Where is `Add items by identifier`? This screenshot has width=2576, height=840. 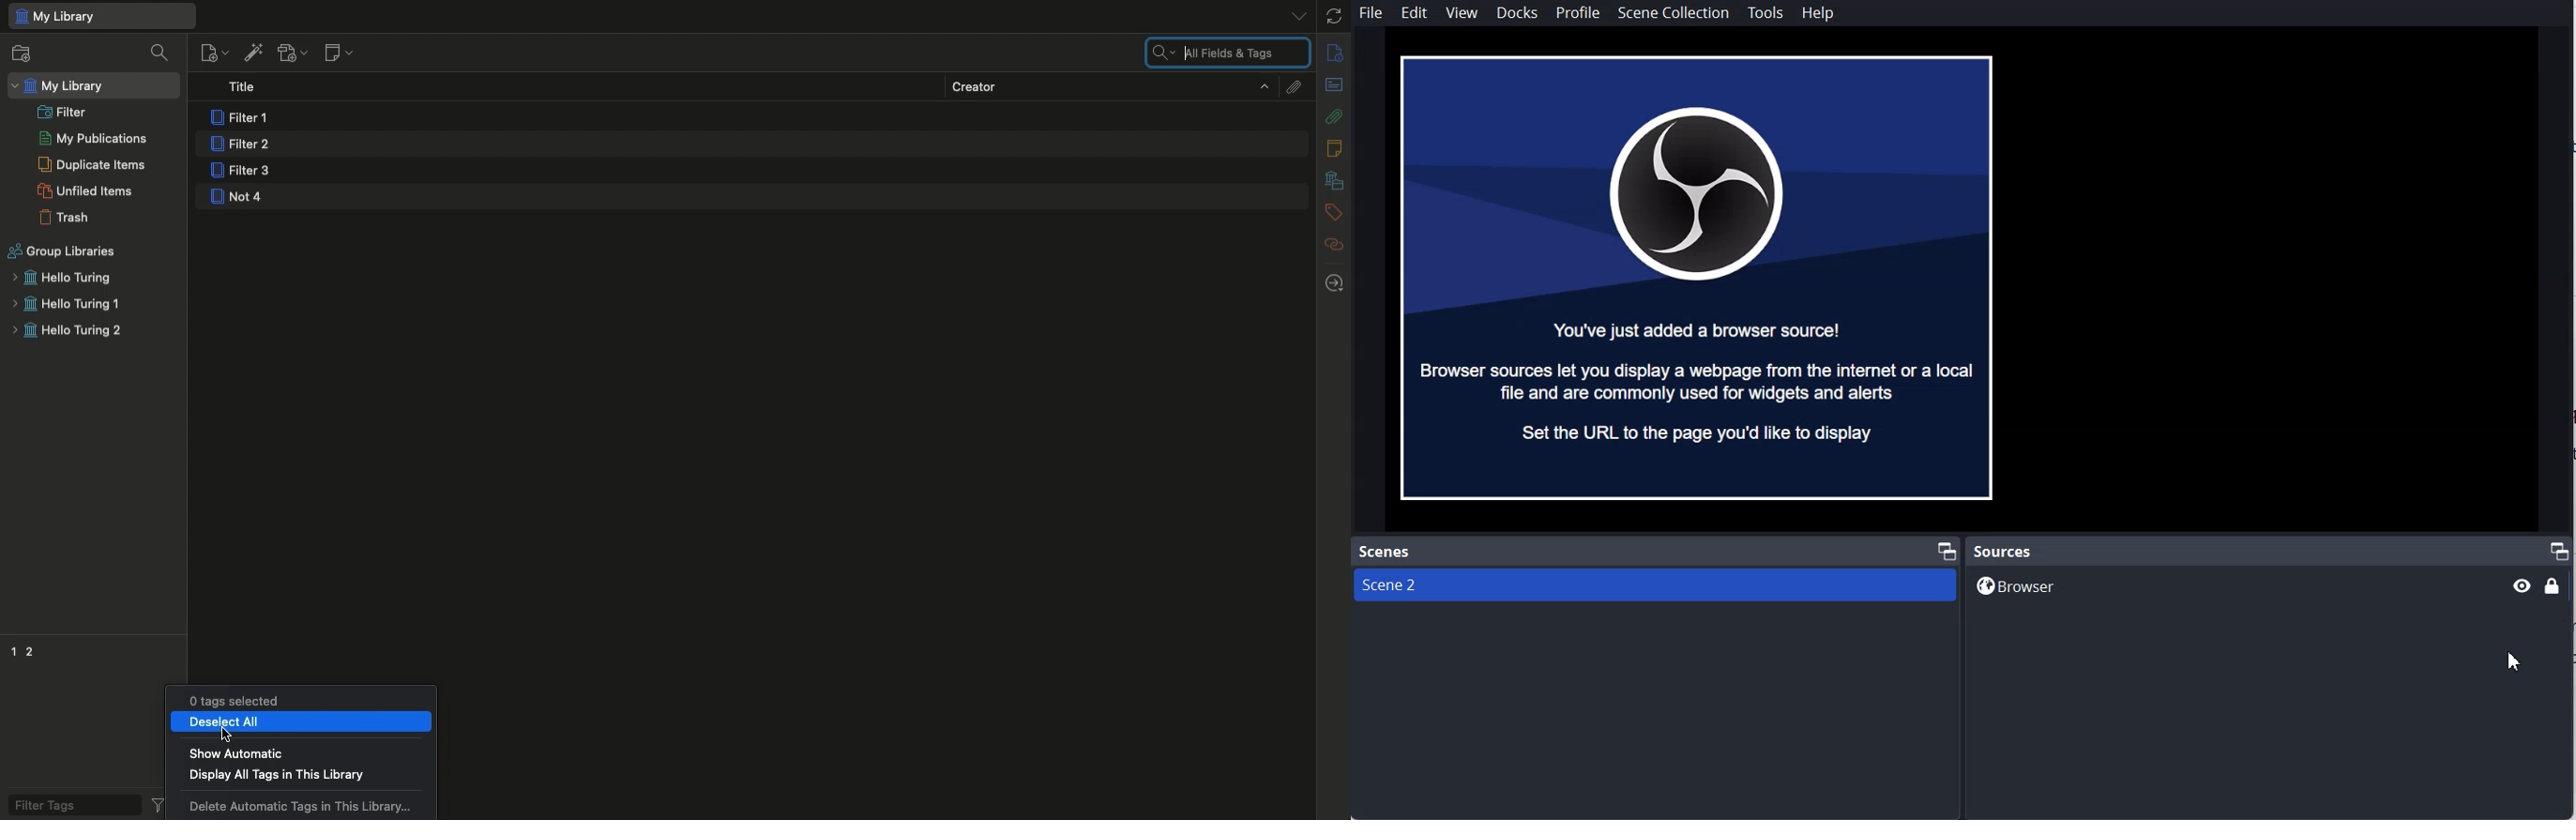
Add items by identifier is located at coordinates (252, 53).